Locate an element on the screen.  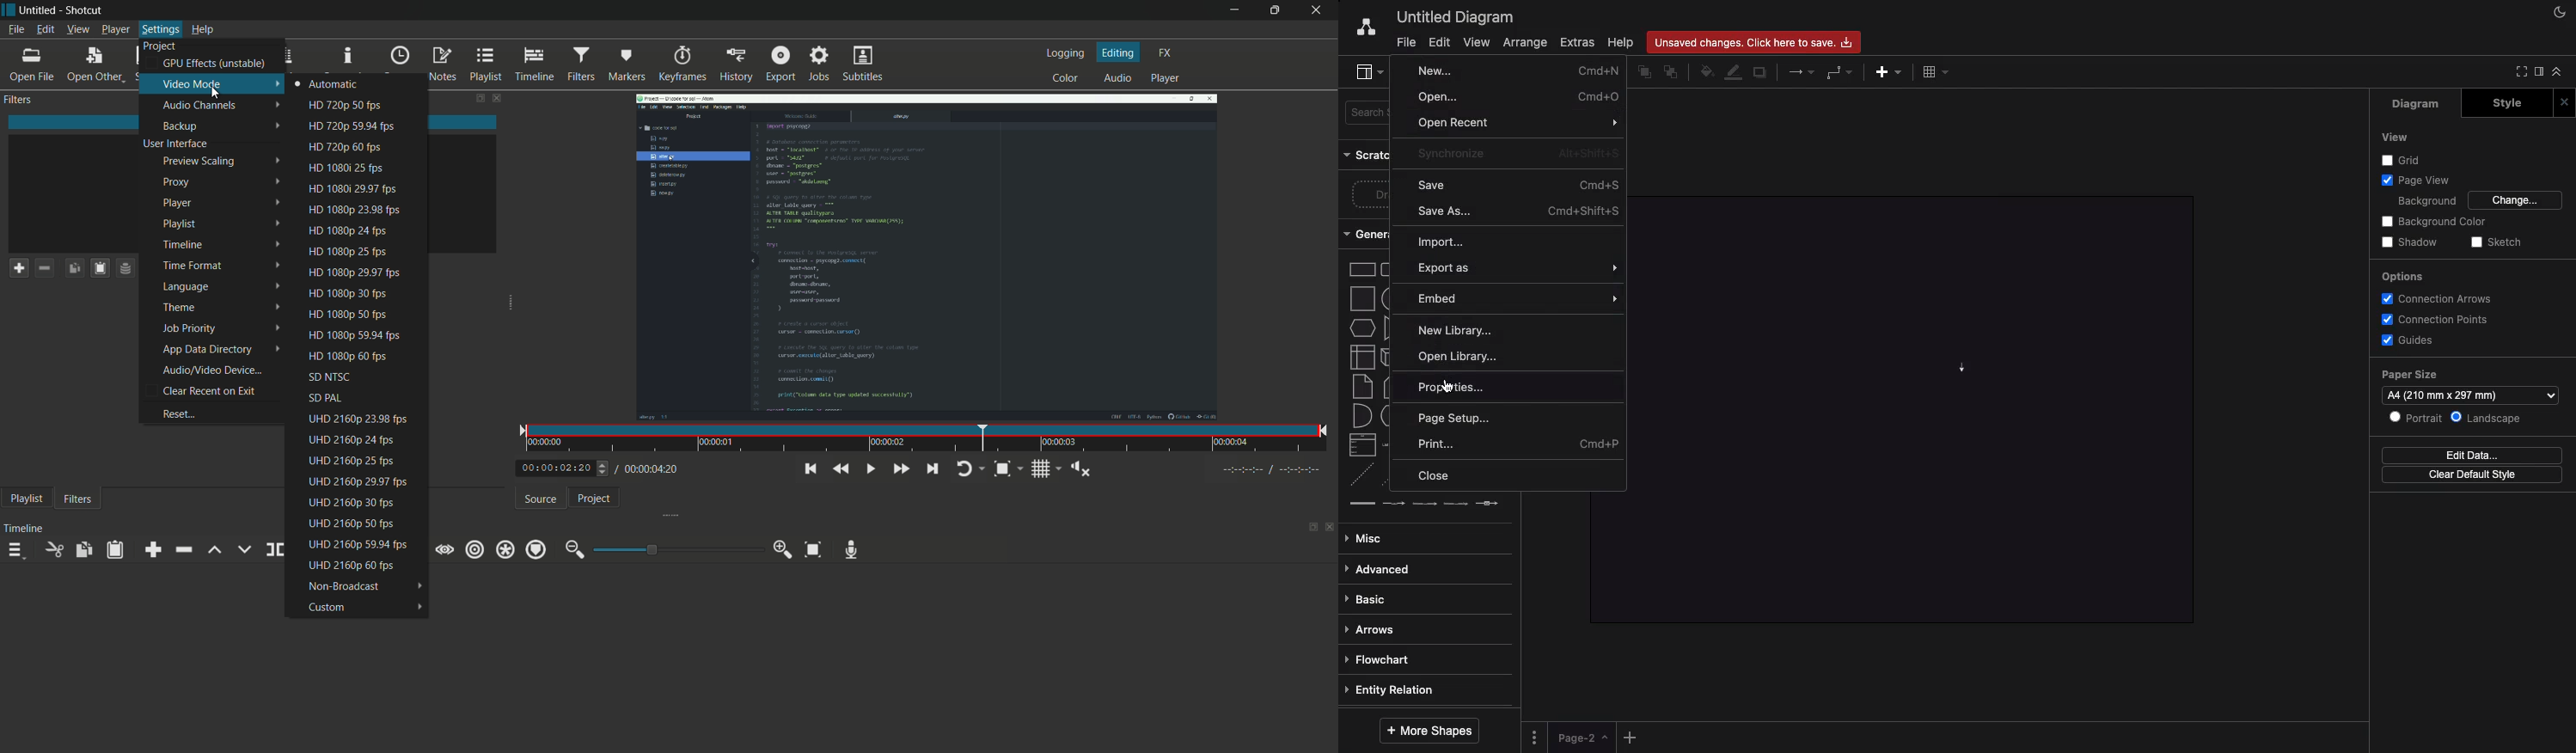
Shapes is located at coordinates (1361, 385).